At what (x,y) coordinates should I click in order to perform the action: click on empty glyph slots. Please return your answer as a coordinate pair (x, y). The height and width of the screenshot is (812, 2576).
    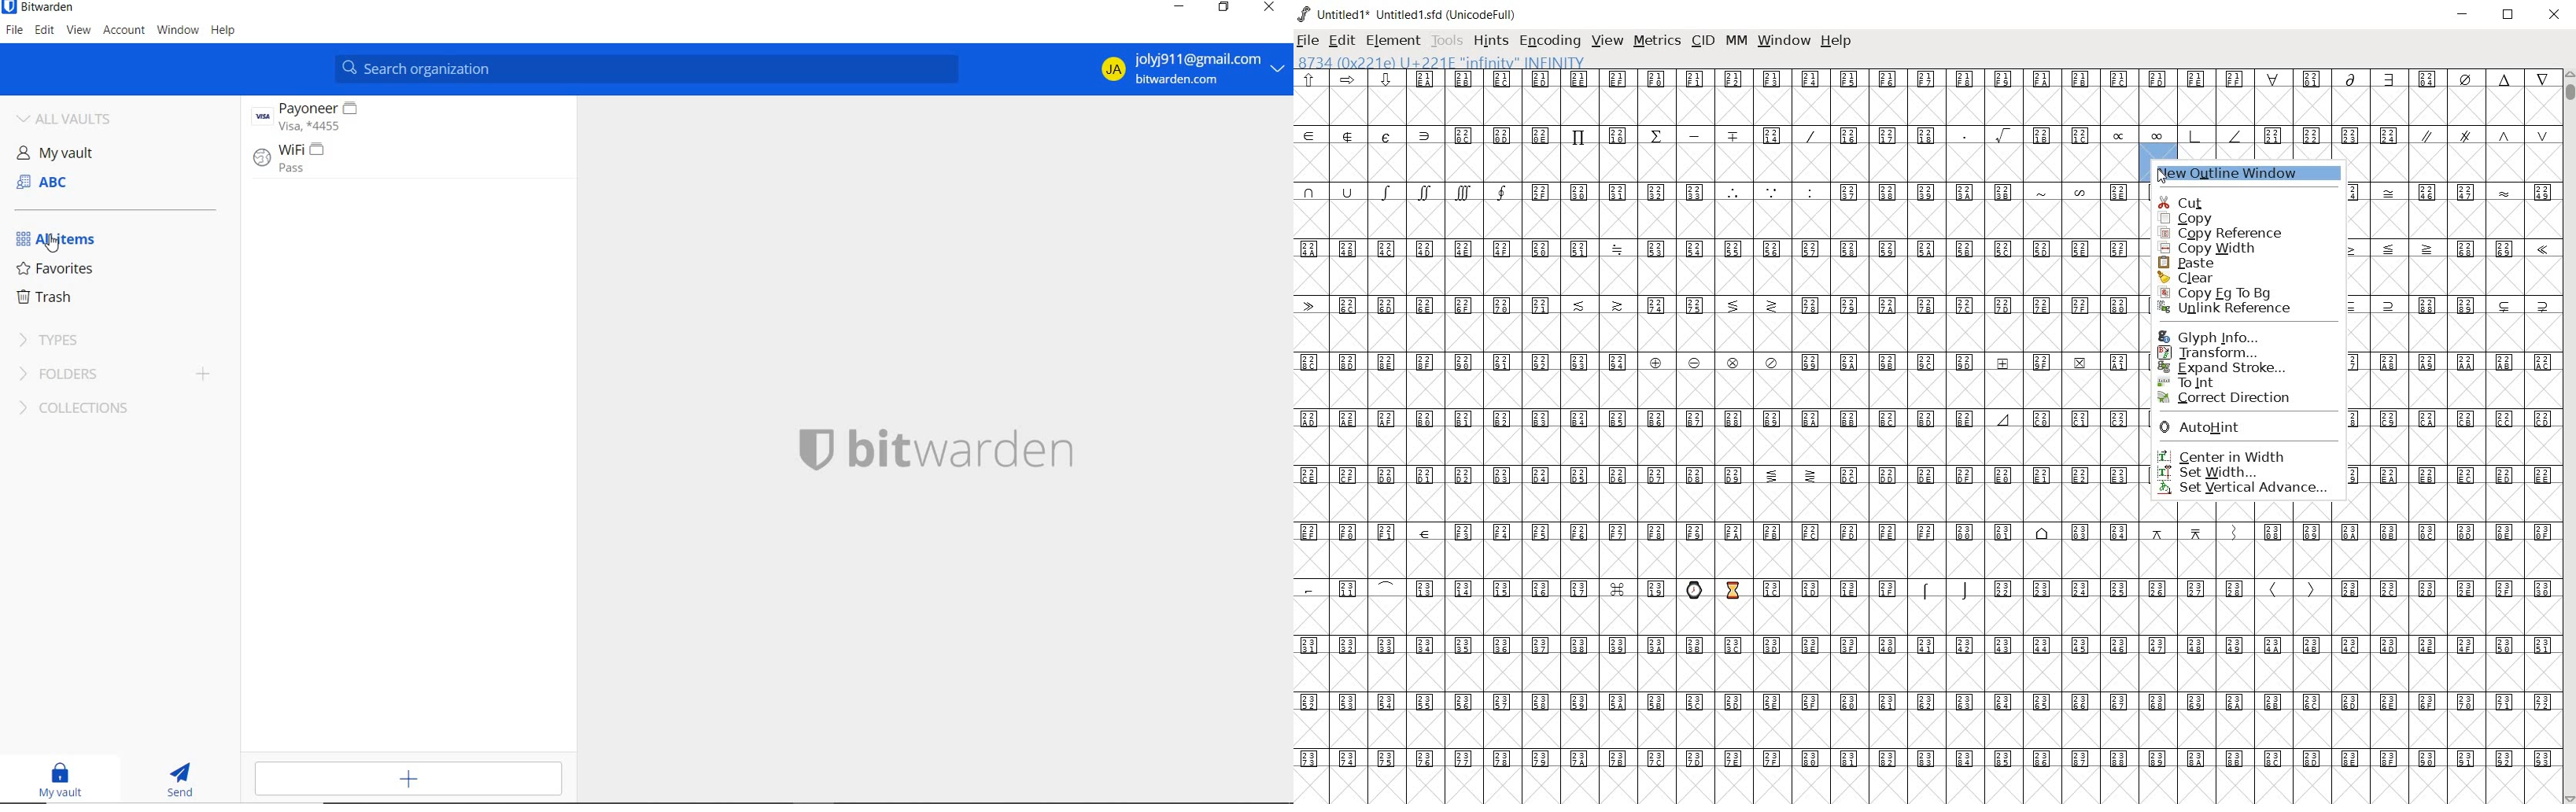
    Looking at the image, I should click on (1927, 559).